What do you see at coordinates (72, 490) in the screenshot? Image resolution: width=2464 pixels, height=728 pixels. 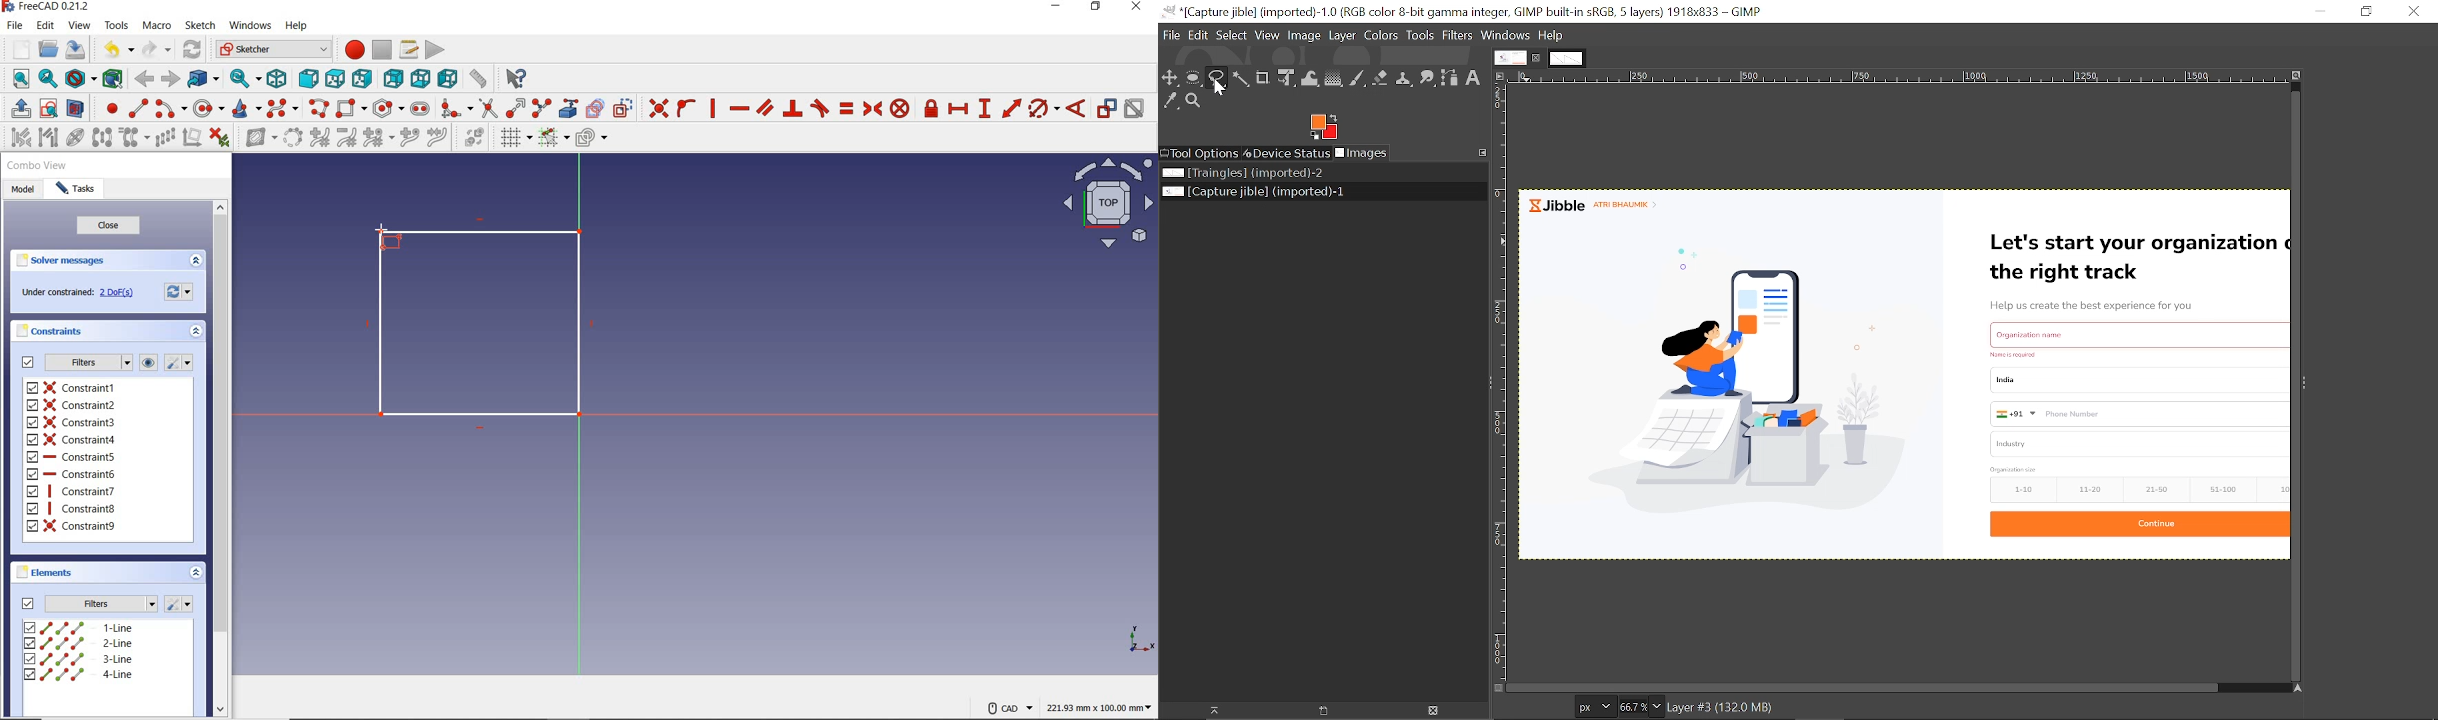 I see `constraint7` at bounding box center [72, 490].